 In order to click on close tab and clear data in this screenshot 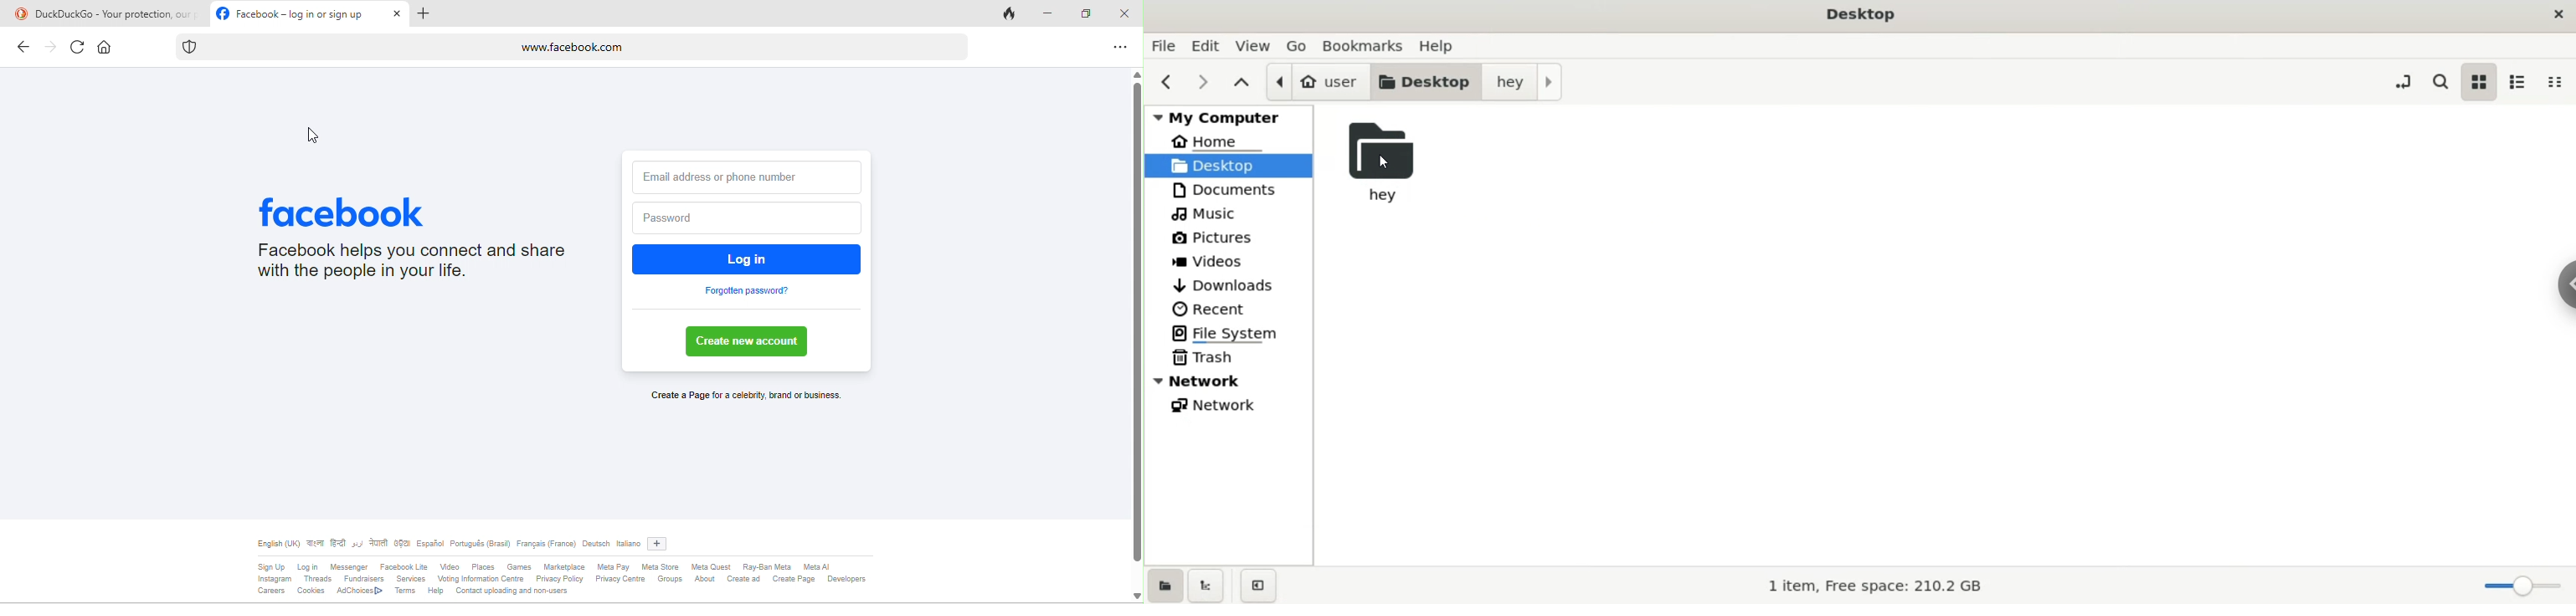, I will do `click(1011, 13)`.